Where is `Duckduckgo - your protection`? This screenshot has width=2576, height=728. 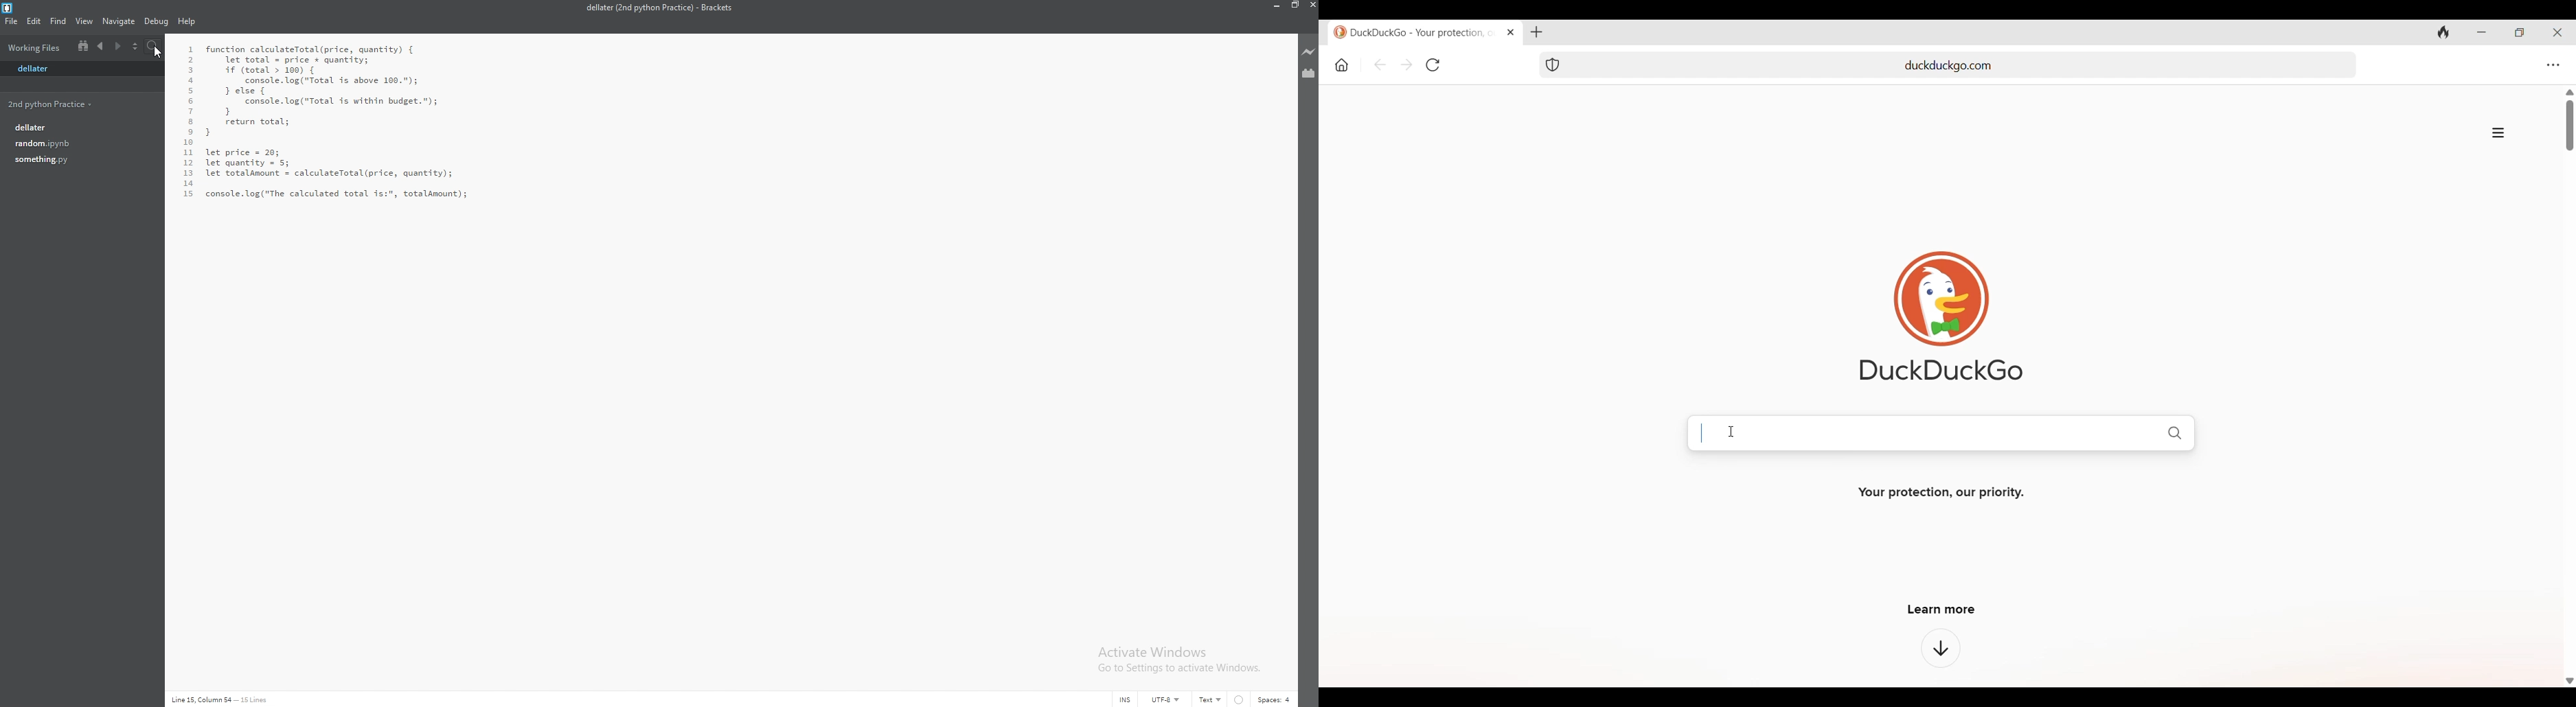 Duckduckgo - your protection is located at coordinates (1417, 32).